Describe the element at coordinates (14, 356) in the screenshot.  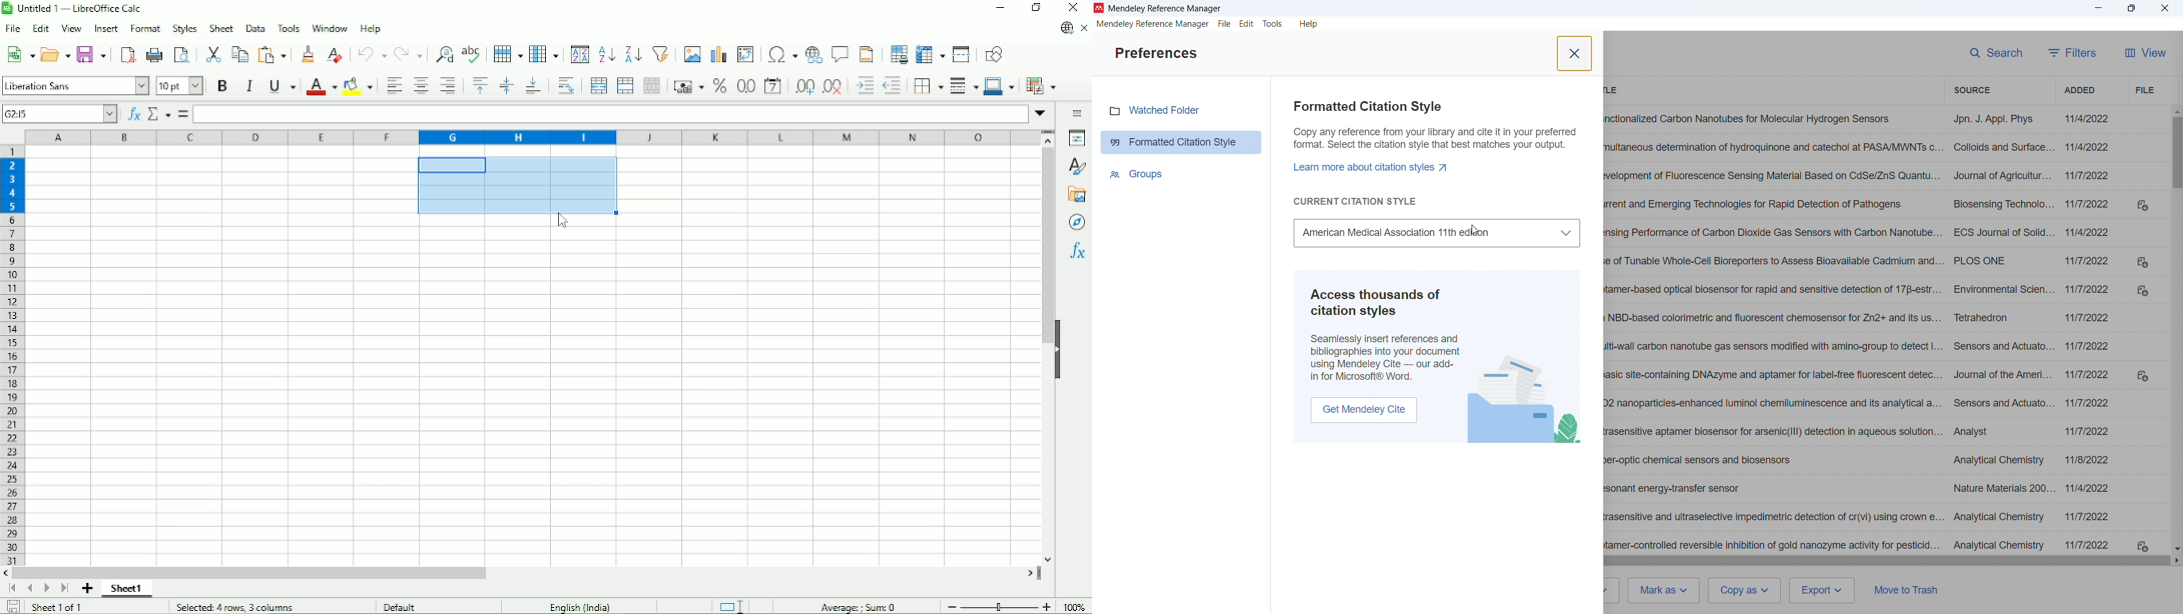
I see `Row headings` at that location.